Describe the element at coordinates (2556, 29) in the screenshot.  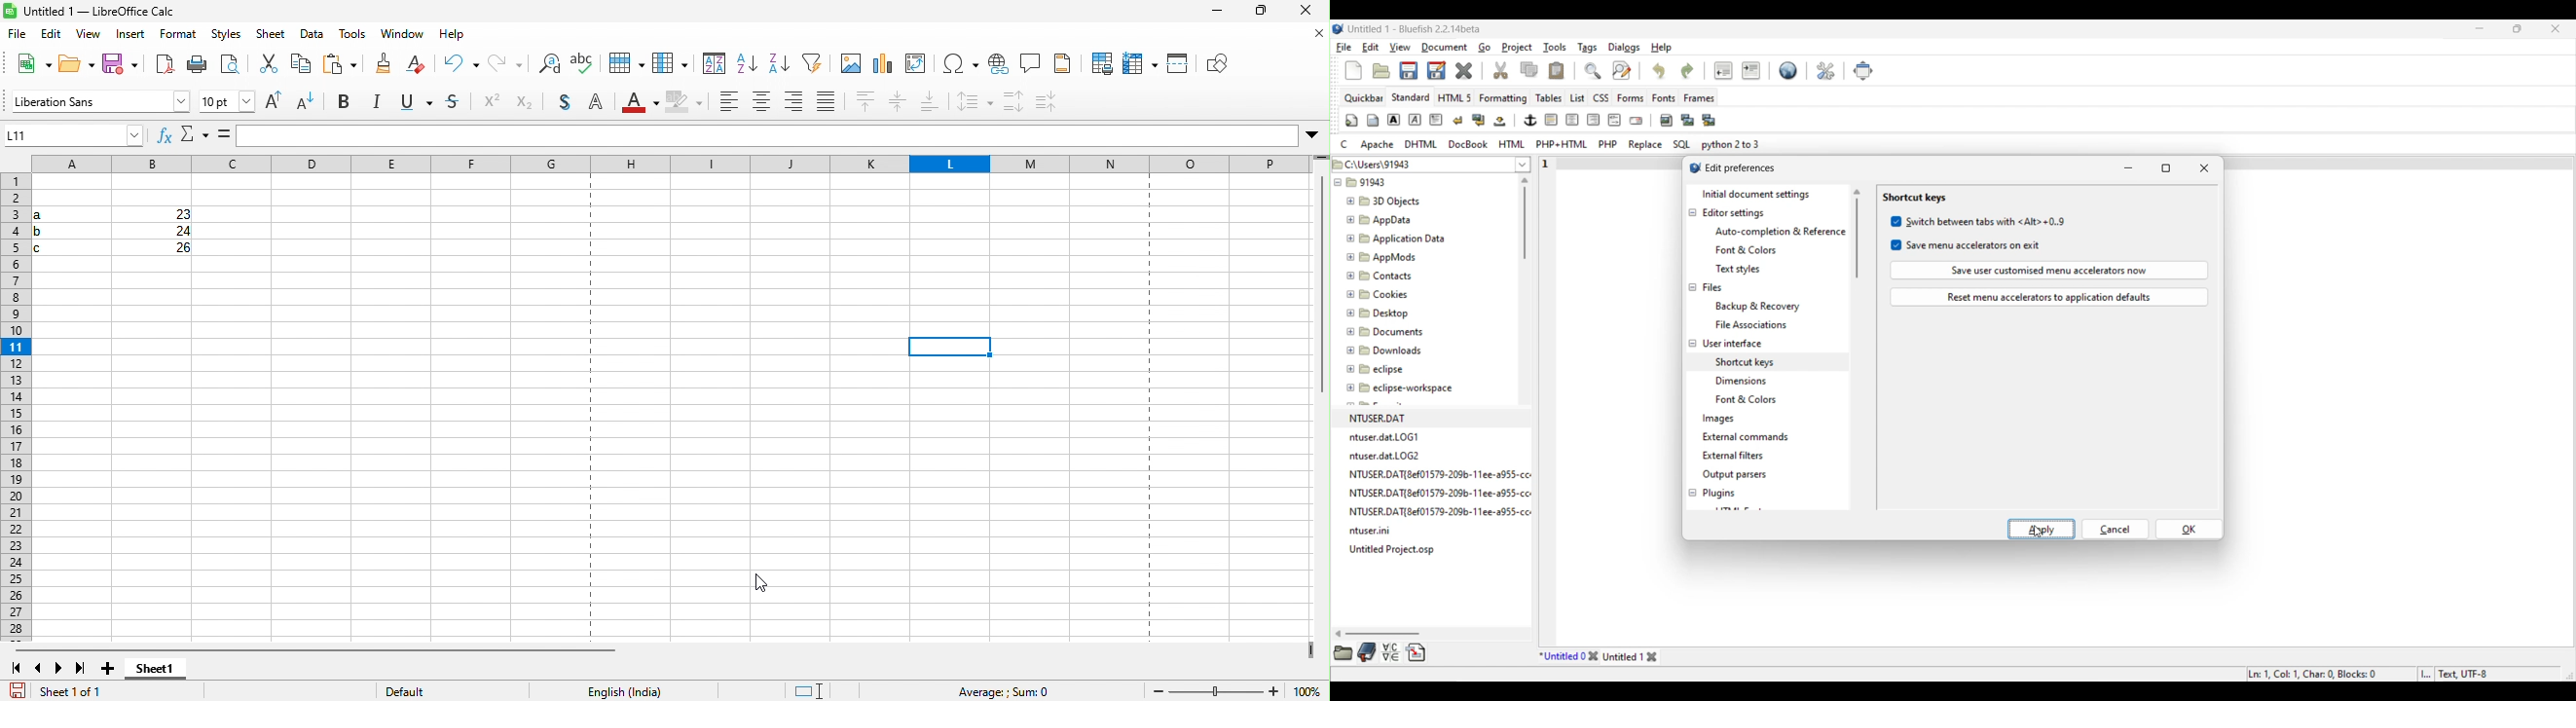
I see `Close interface` at that location.